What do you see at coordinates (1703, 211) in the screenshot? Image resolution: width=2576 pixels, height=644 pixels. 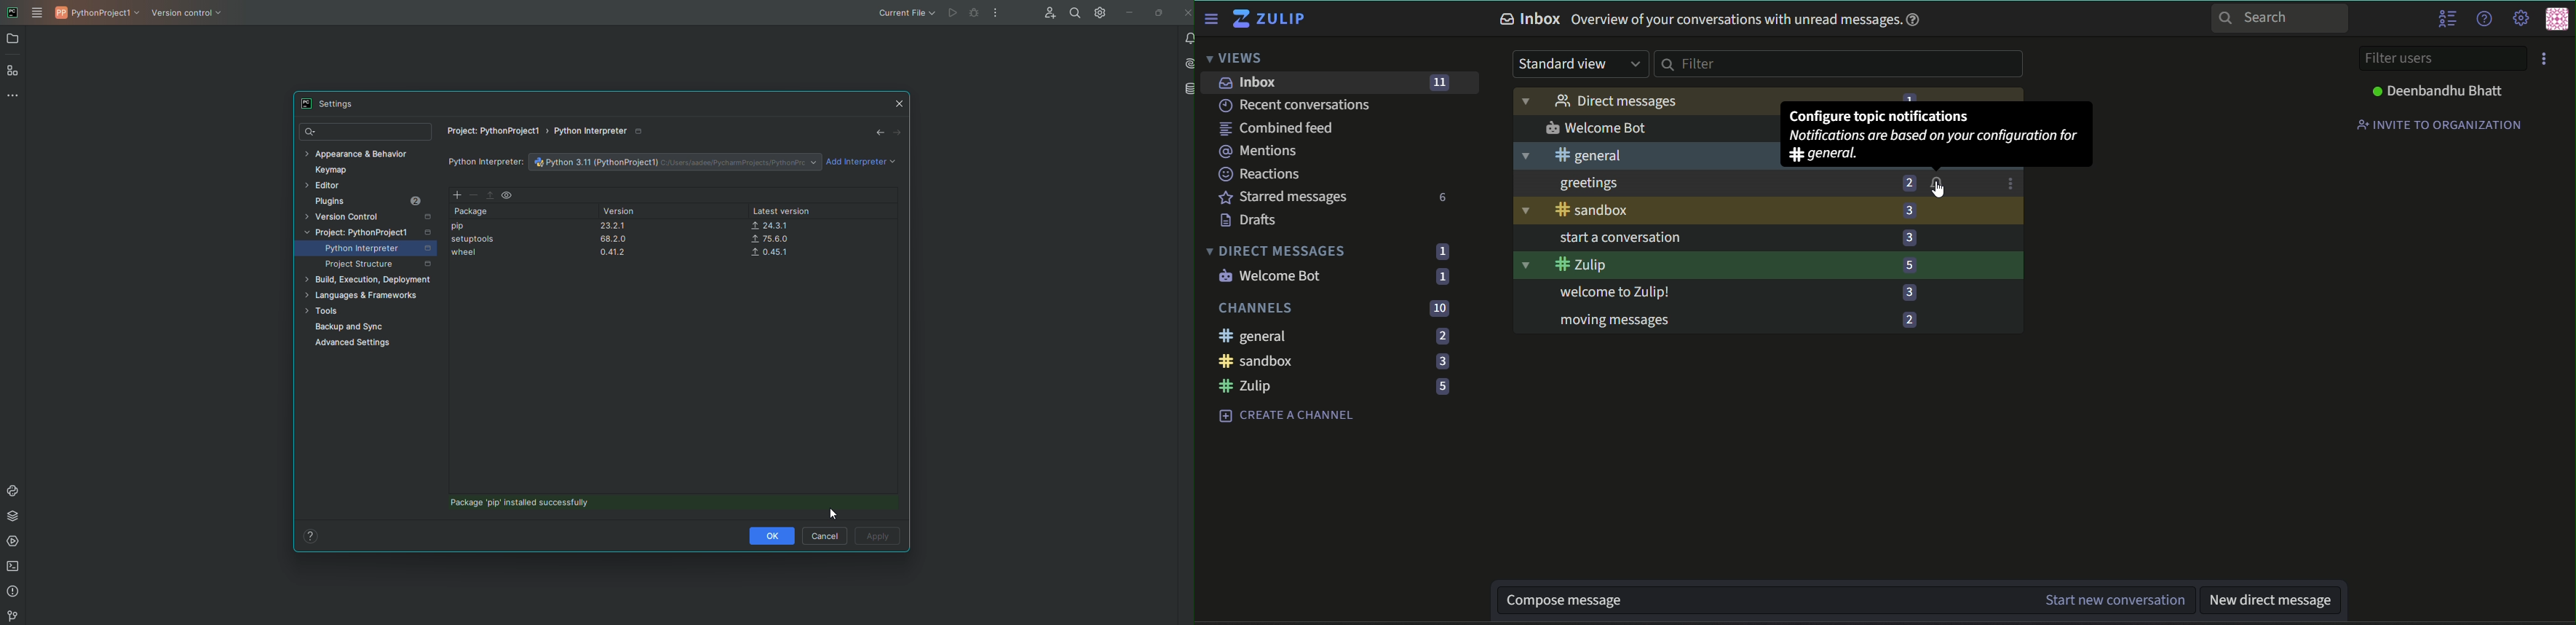 I see `sandbox` at bounding box center [1703, 211].